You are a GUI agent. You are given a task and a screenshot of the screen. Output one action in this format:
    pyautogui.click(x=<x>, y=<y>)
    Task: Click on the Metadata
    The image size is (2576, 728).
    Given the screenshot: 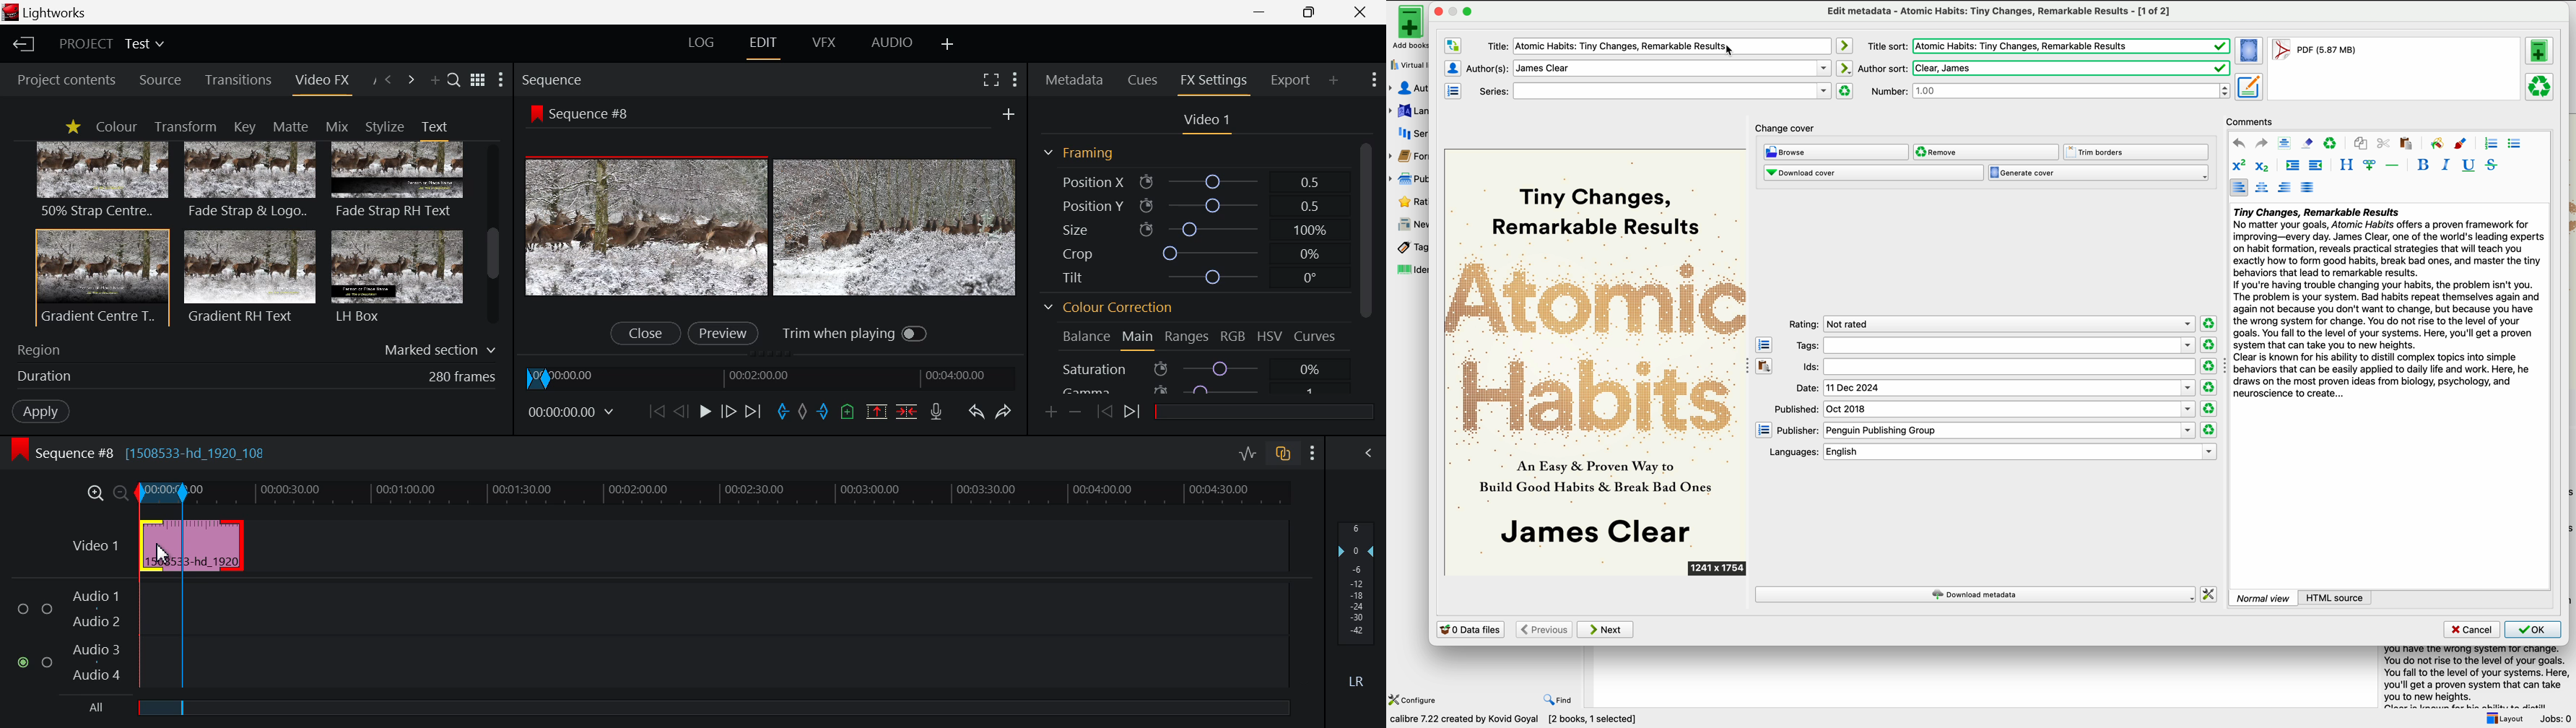 What is the action you would take?
    pyautogui.click(x=1076, y=77)
    